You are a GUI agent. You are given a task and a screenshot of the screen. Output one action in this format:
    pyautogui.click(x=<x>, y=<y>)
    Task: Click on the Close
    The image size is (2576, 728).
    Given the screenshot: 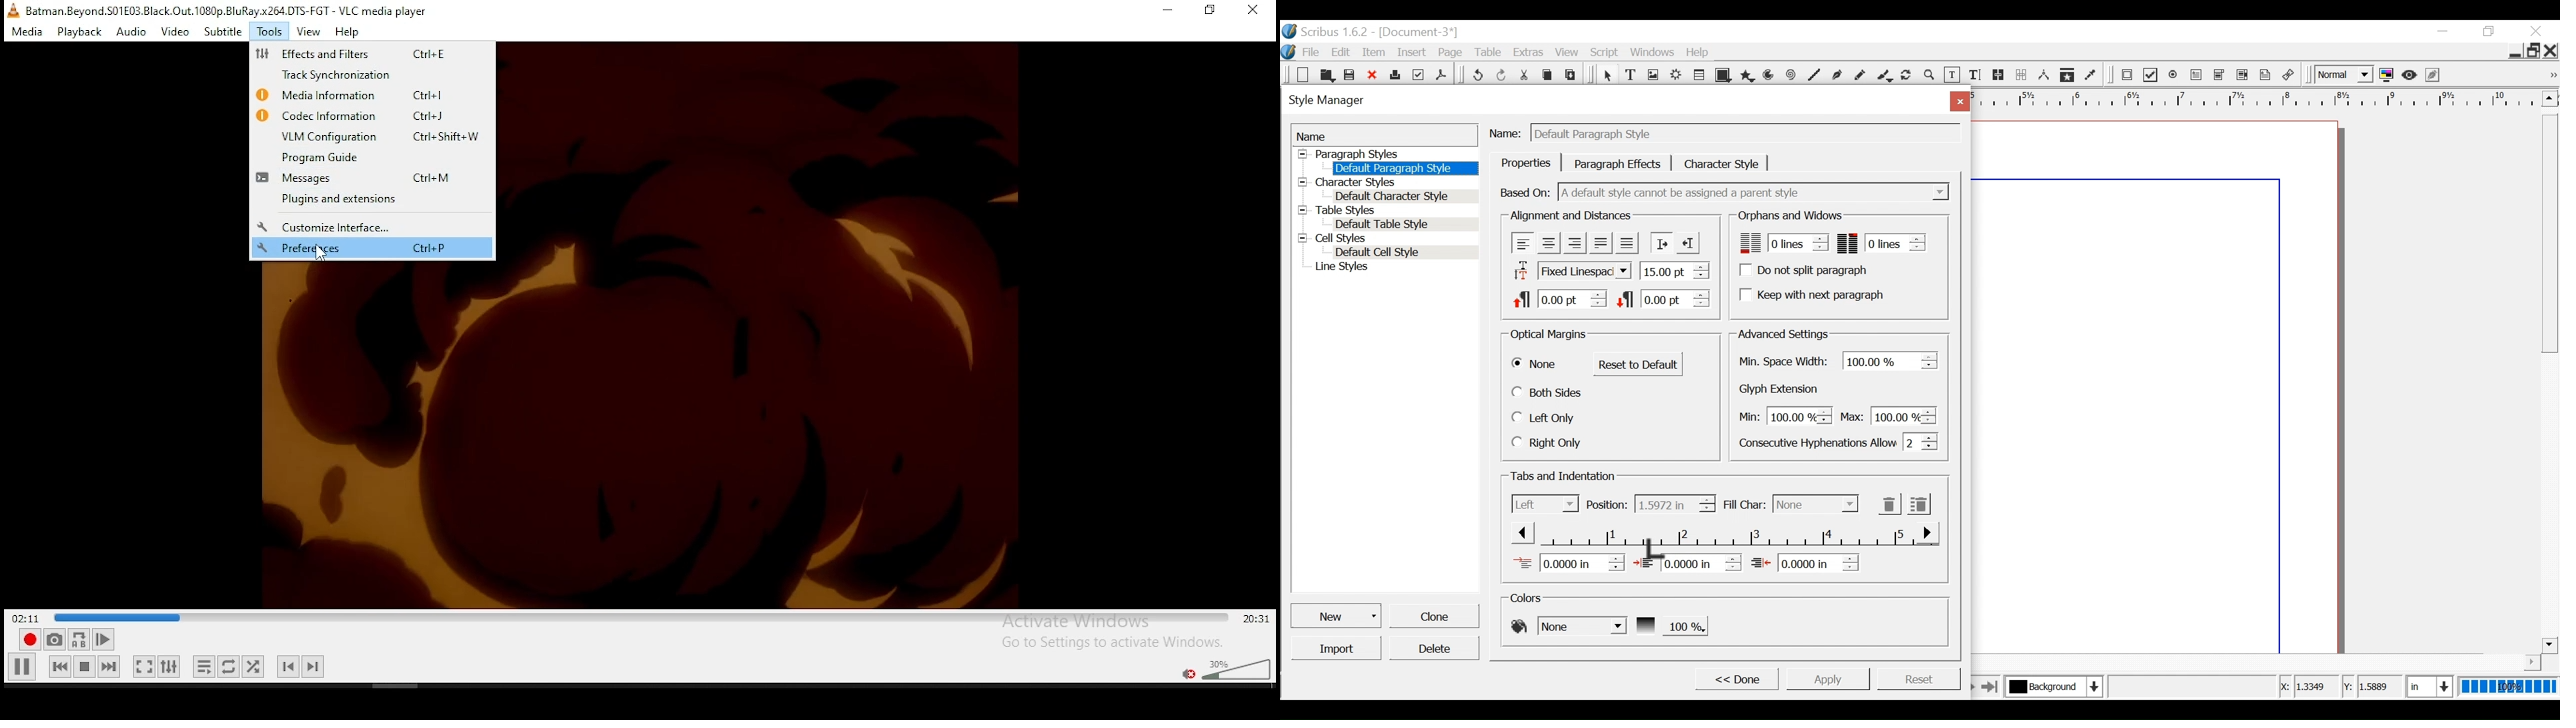 What is the action you would take?
    pyautogui.click(x=2538, y=31)
    